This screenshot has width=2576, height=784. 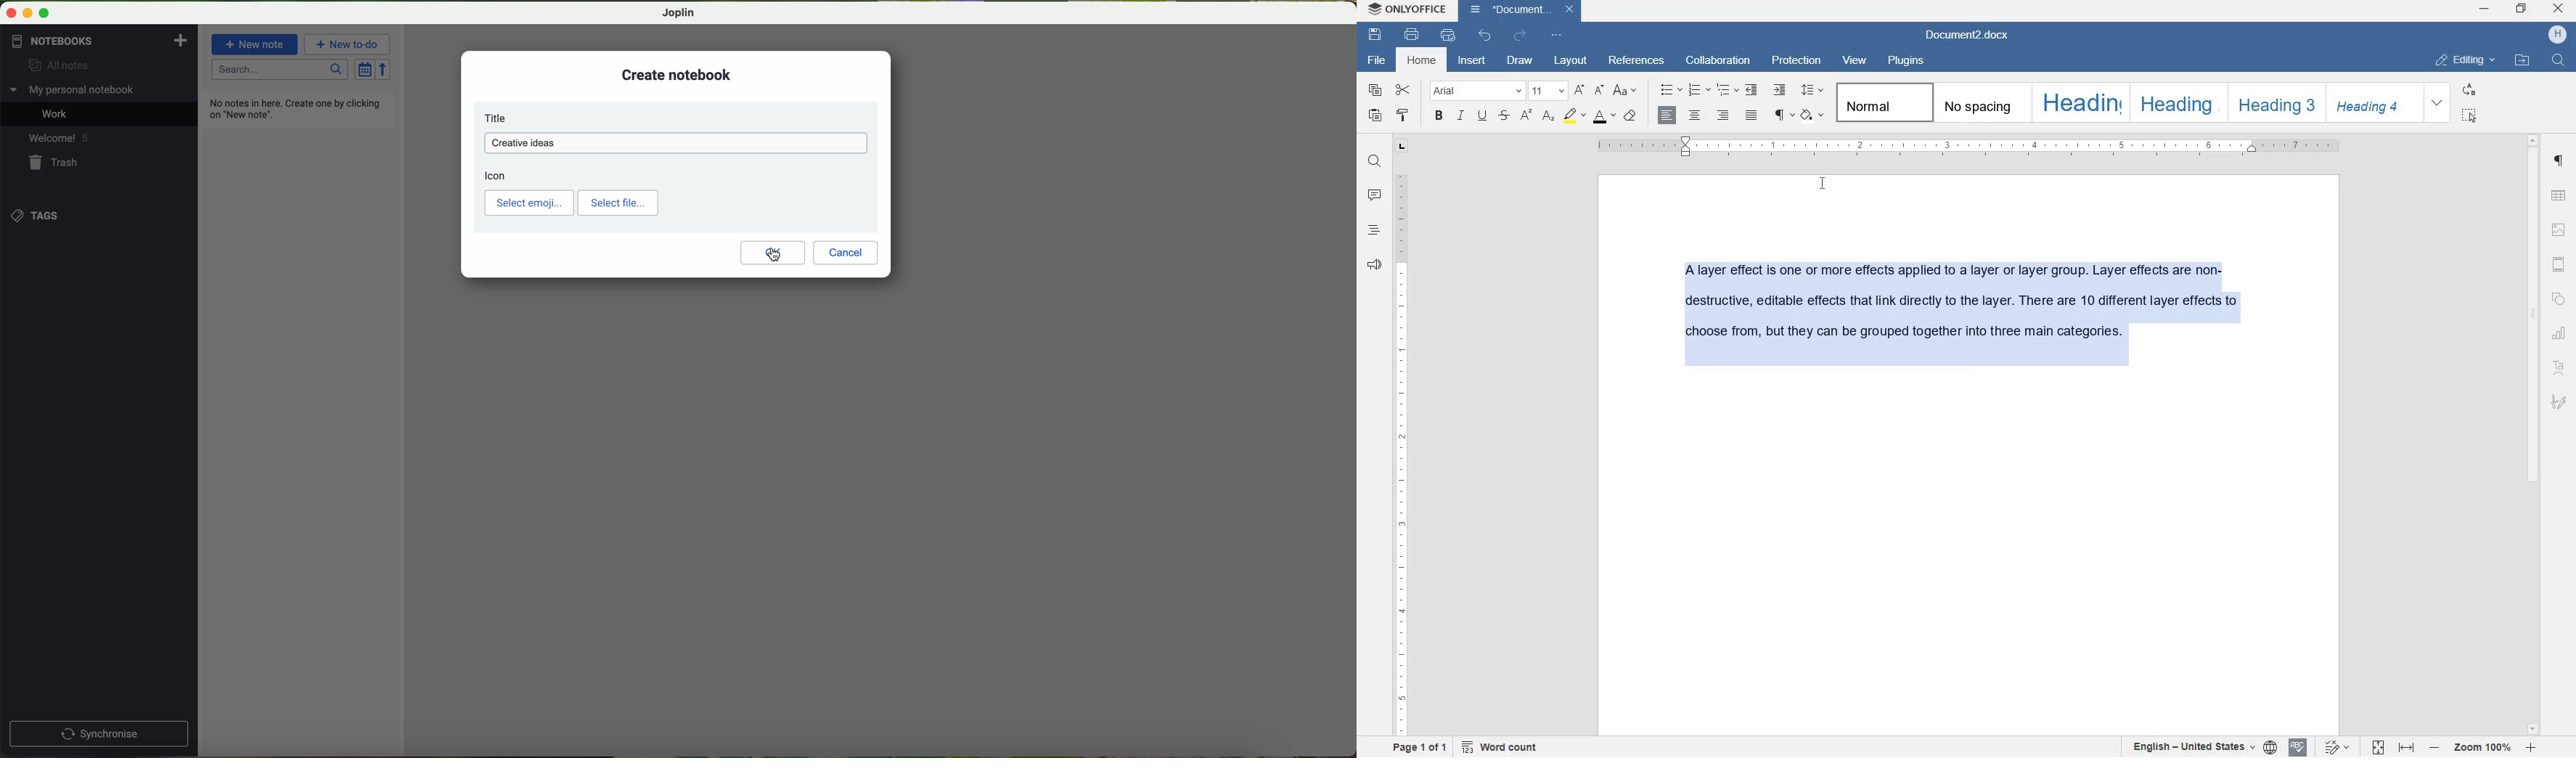 What do you see at coordinates (1574, 117) in the screenshot?
I see `highlight color` at bounding box center [1574, 117].